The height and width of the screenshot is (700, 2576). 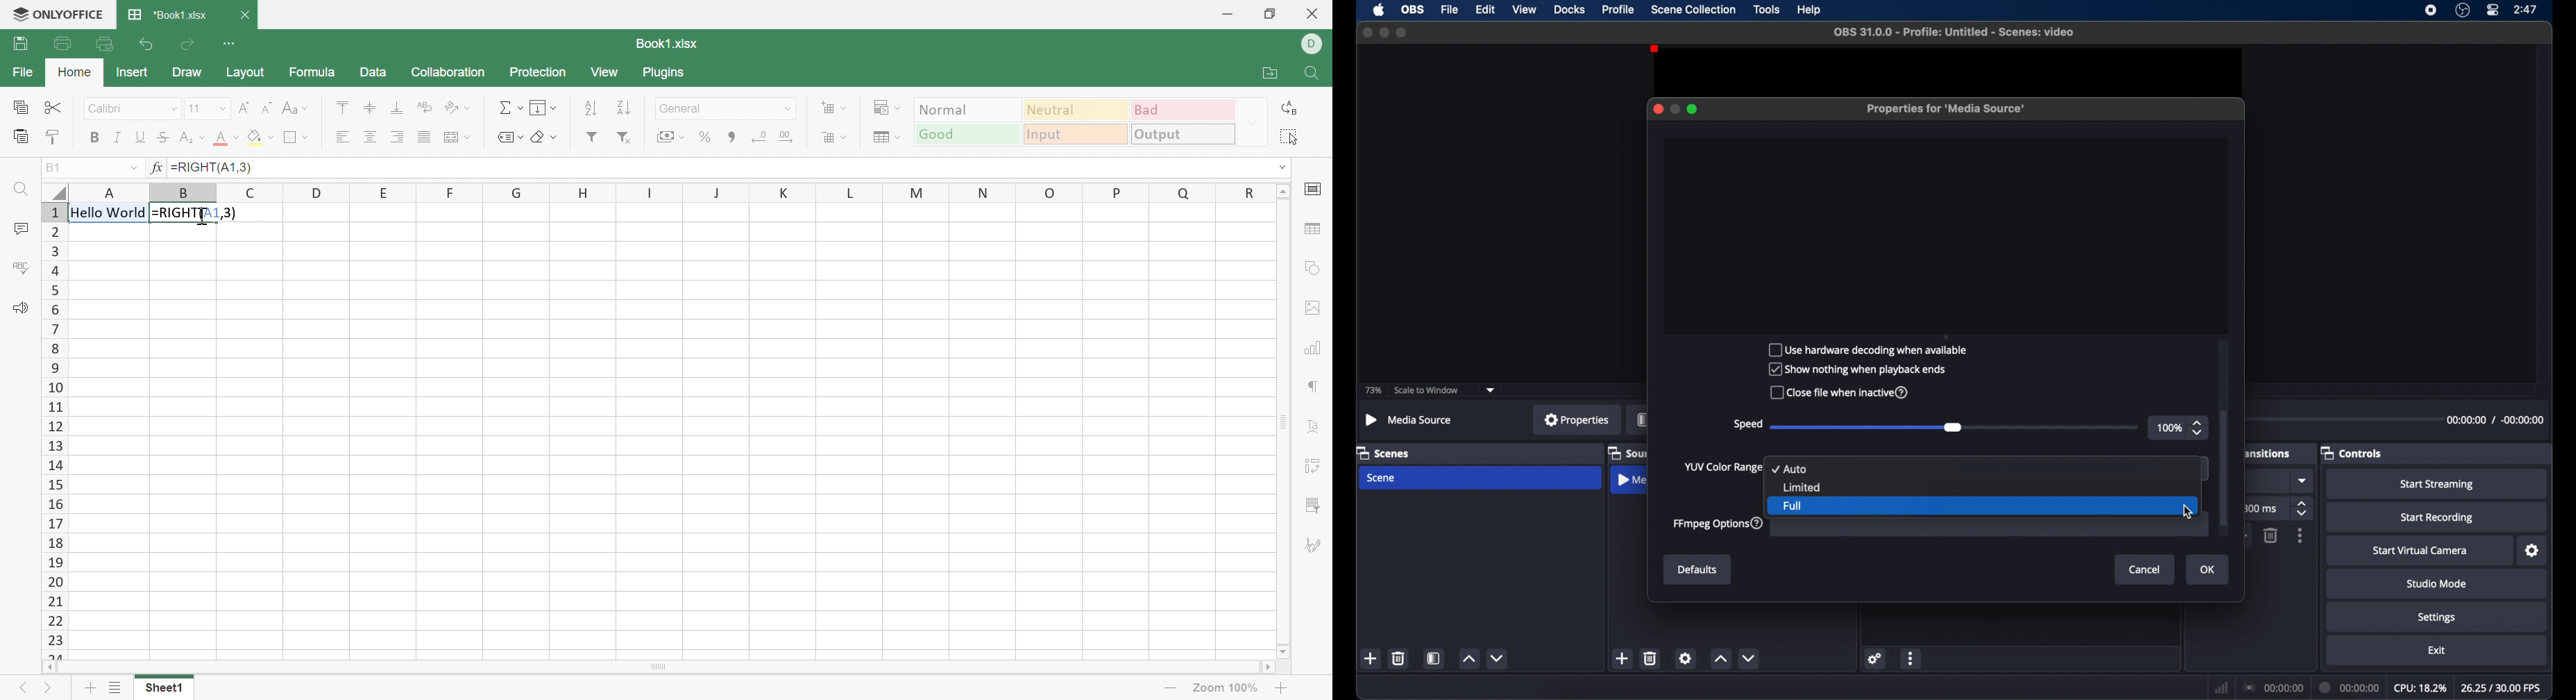 I want to click on Wrap text, so click(x=423, y=108).